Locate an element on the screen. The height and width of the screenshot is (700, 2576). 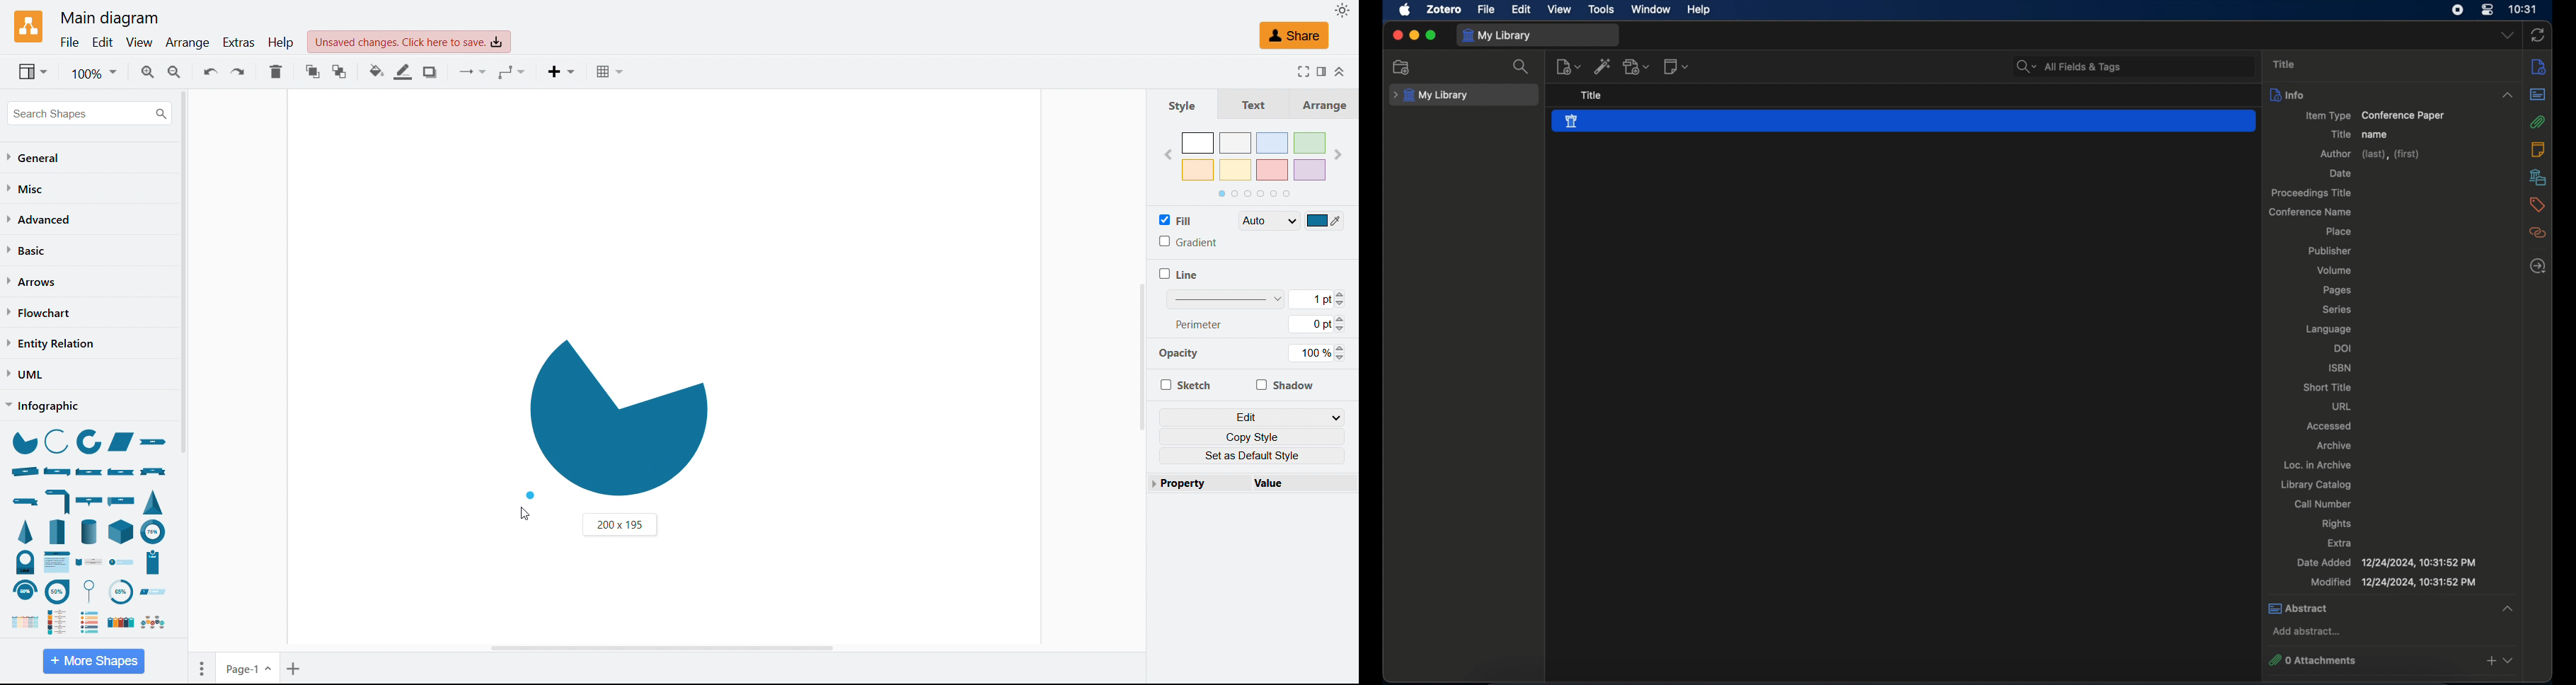
list is located at coordinates (119, 623).